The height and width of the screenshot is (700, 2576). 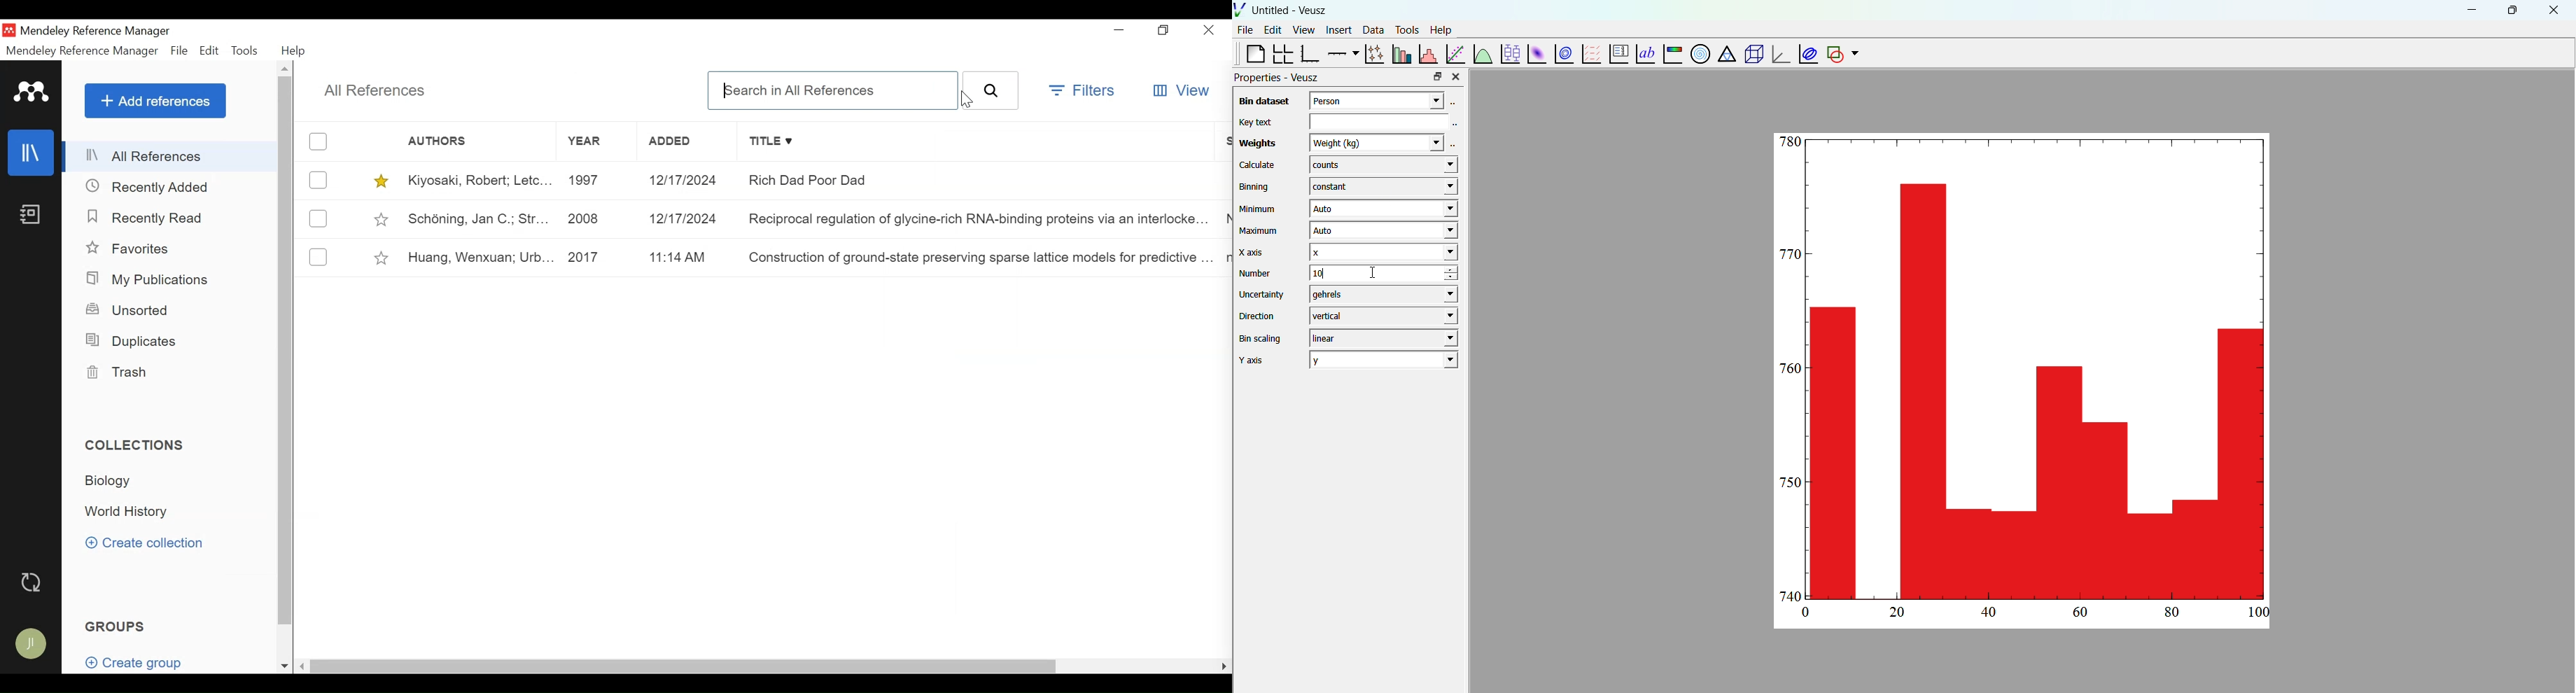 What do you see at coordinates (171, 155) in the screenshot?
I see `All References` at bounding box center [171, 155].